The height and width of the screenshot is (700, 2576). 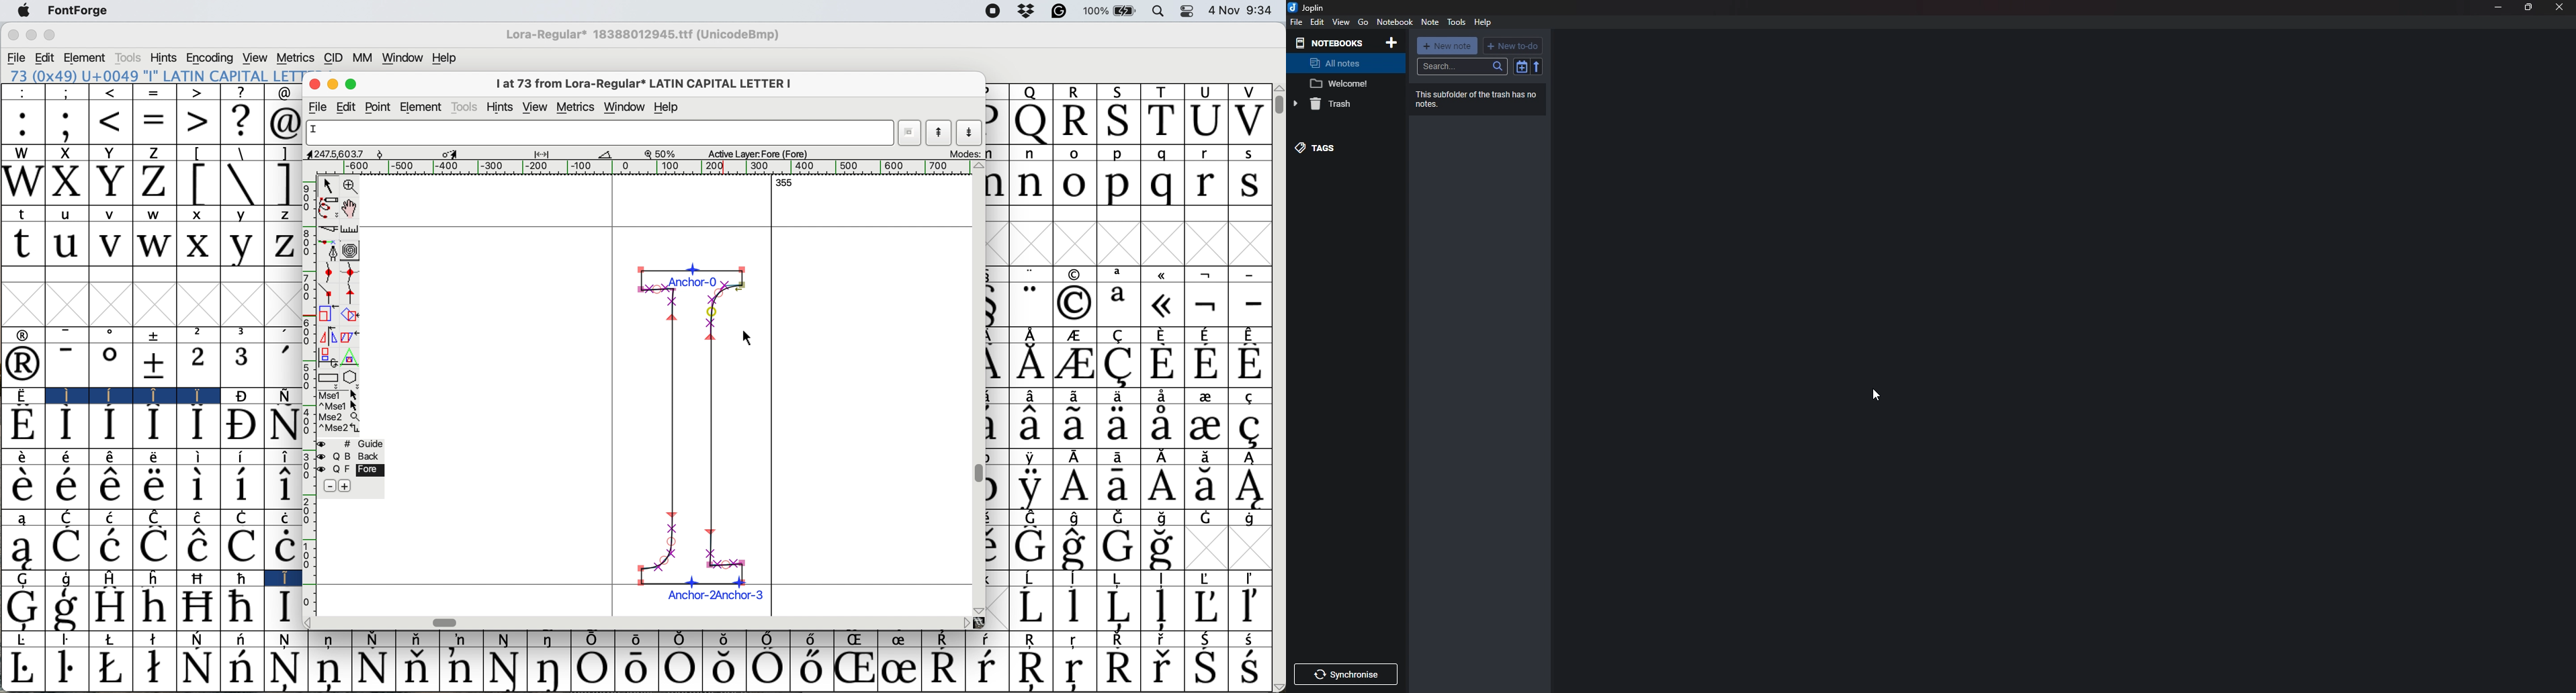 I want to click on 3, so click(x=243, y=334).